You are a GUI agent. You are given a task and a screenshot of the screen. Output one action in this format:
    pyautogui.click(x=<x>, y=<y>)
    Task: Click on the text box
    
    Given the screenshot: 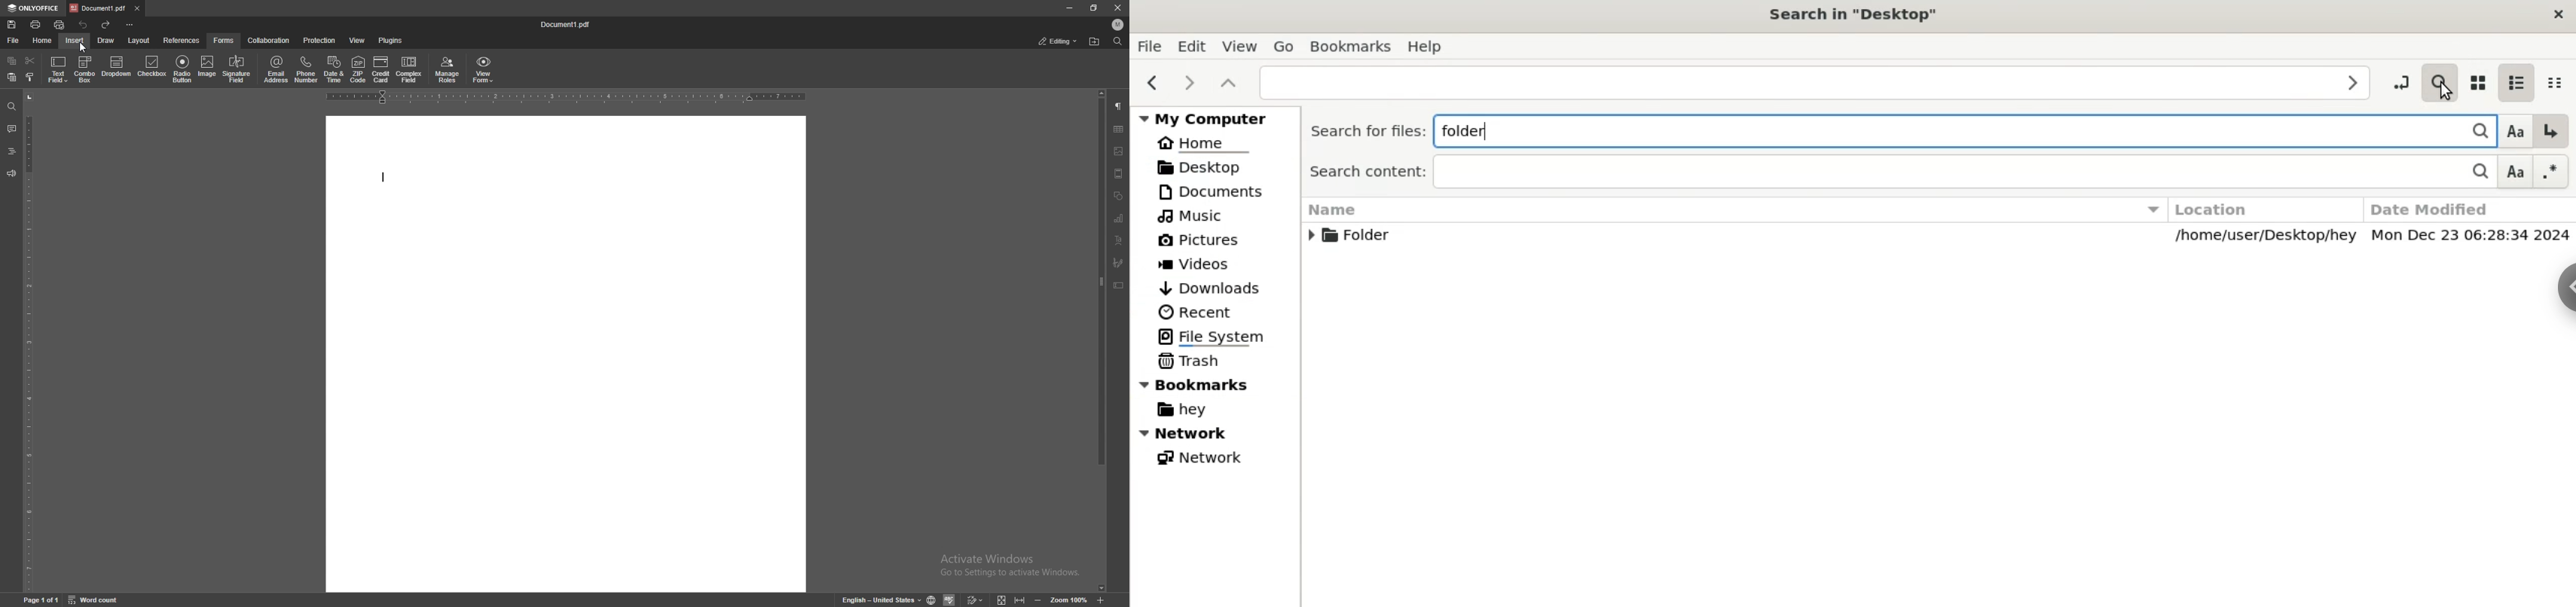 What is the action you would take?
    pyautogui.click(x=1119, y=285)
    